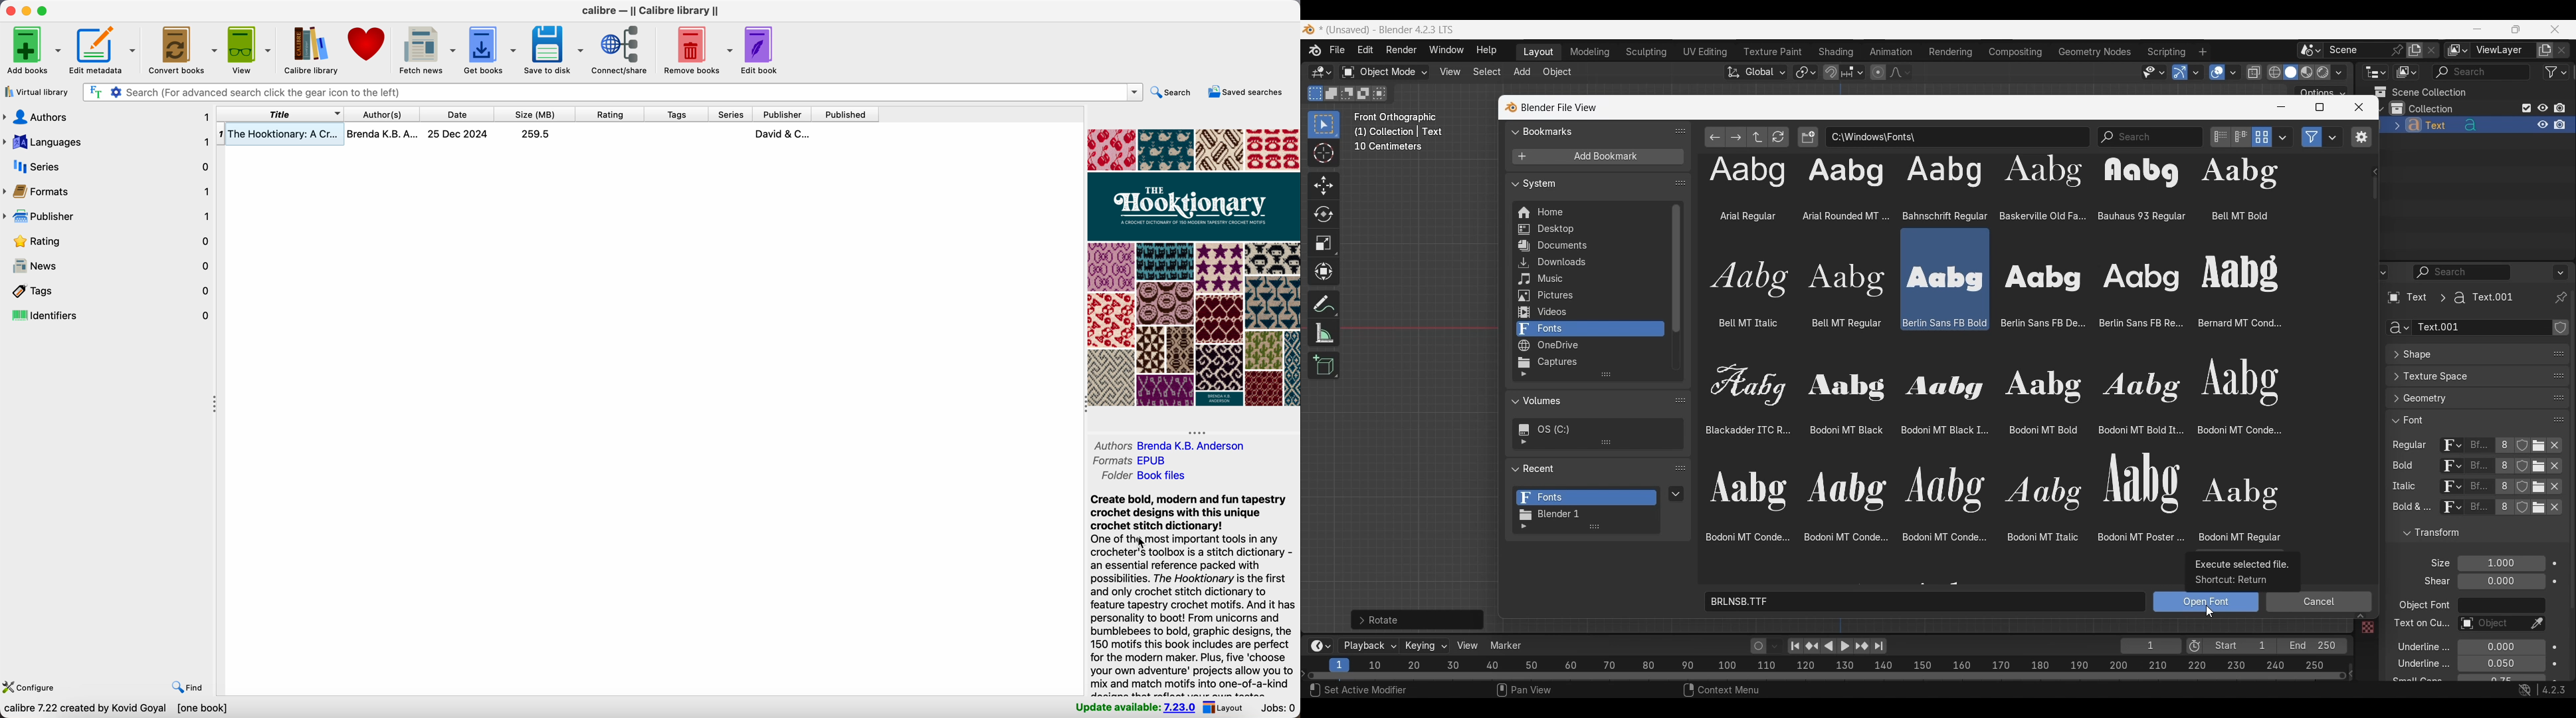 Image resolution: width=2576 pixels, height=728 pixels. Describe the element at coordinates (2562, 50) in the screenshot. I see `Remove view layer` at that location.